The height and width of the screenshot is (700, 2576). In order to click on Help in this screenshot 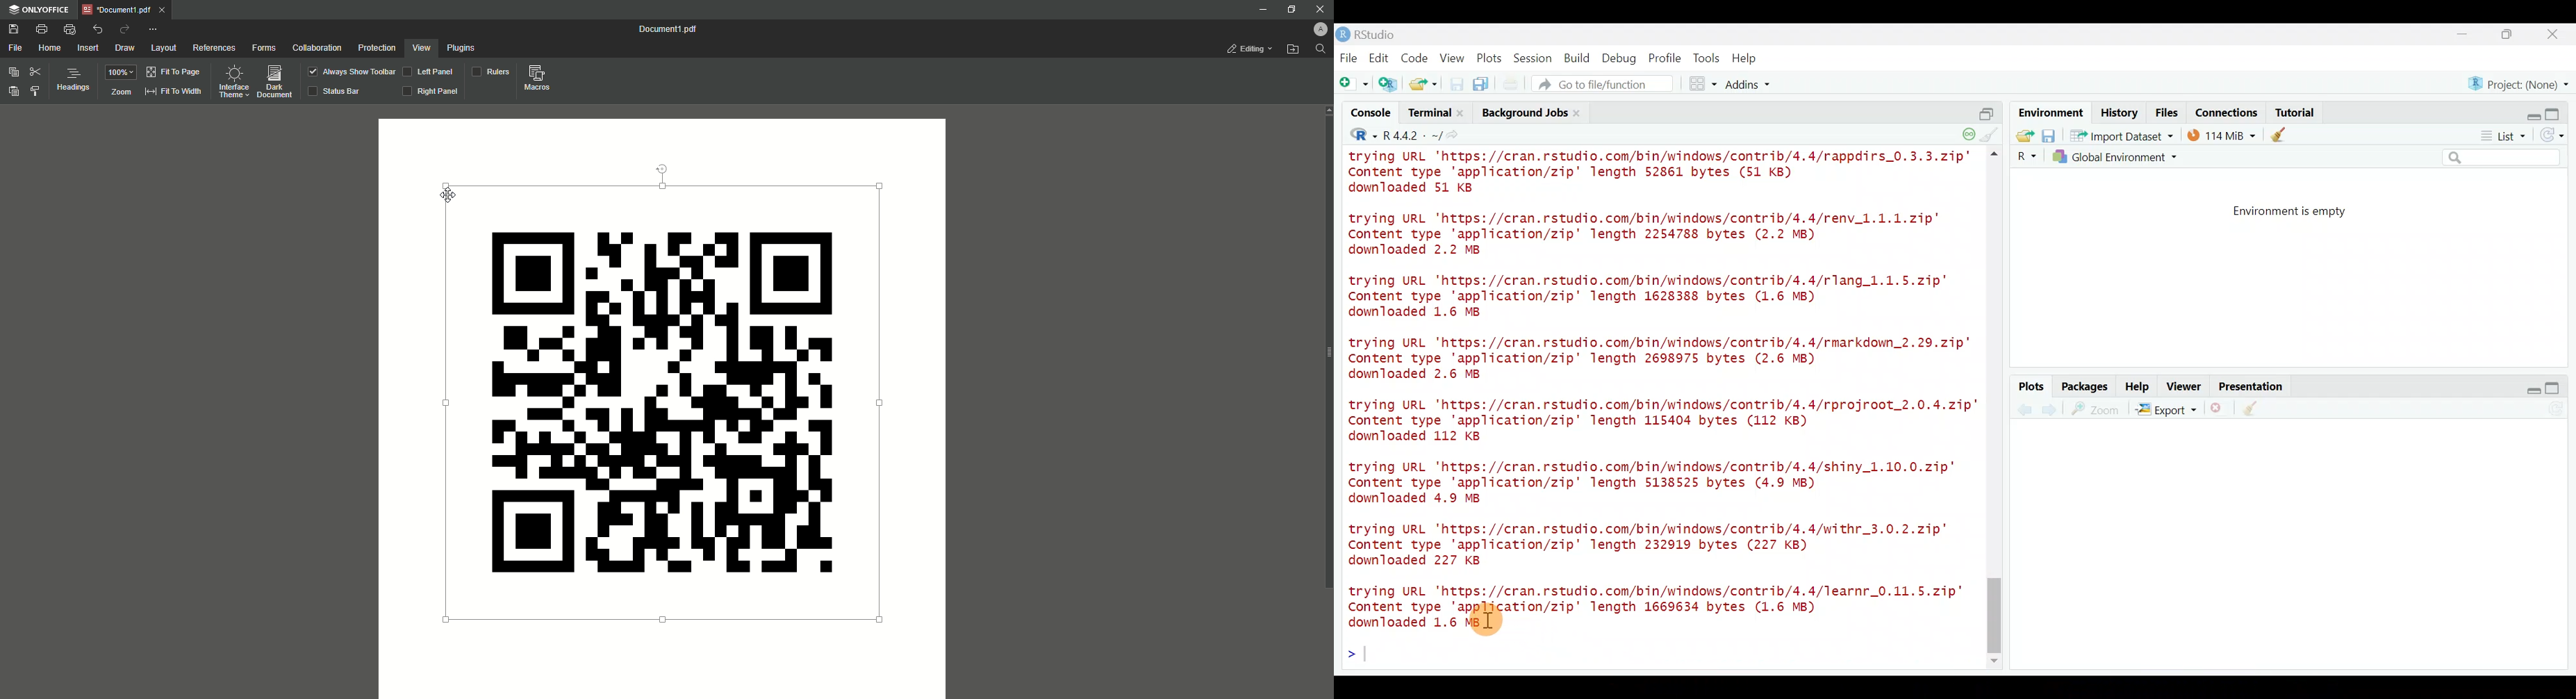, I will do `click(2138, 385)`.